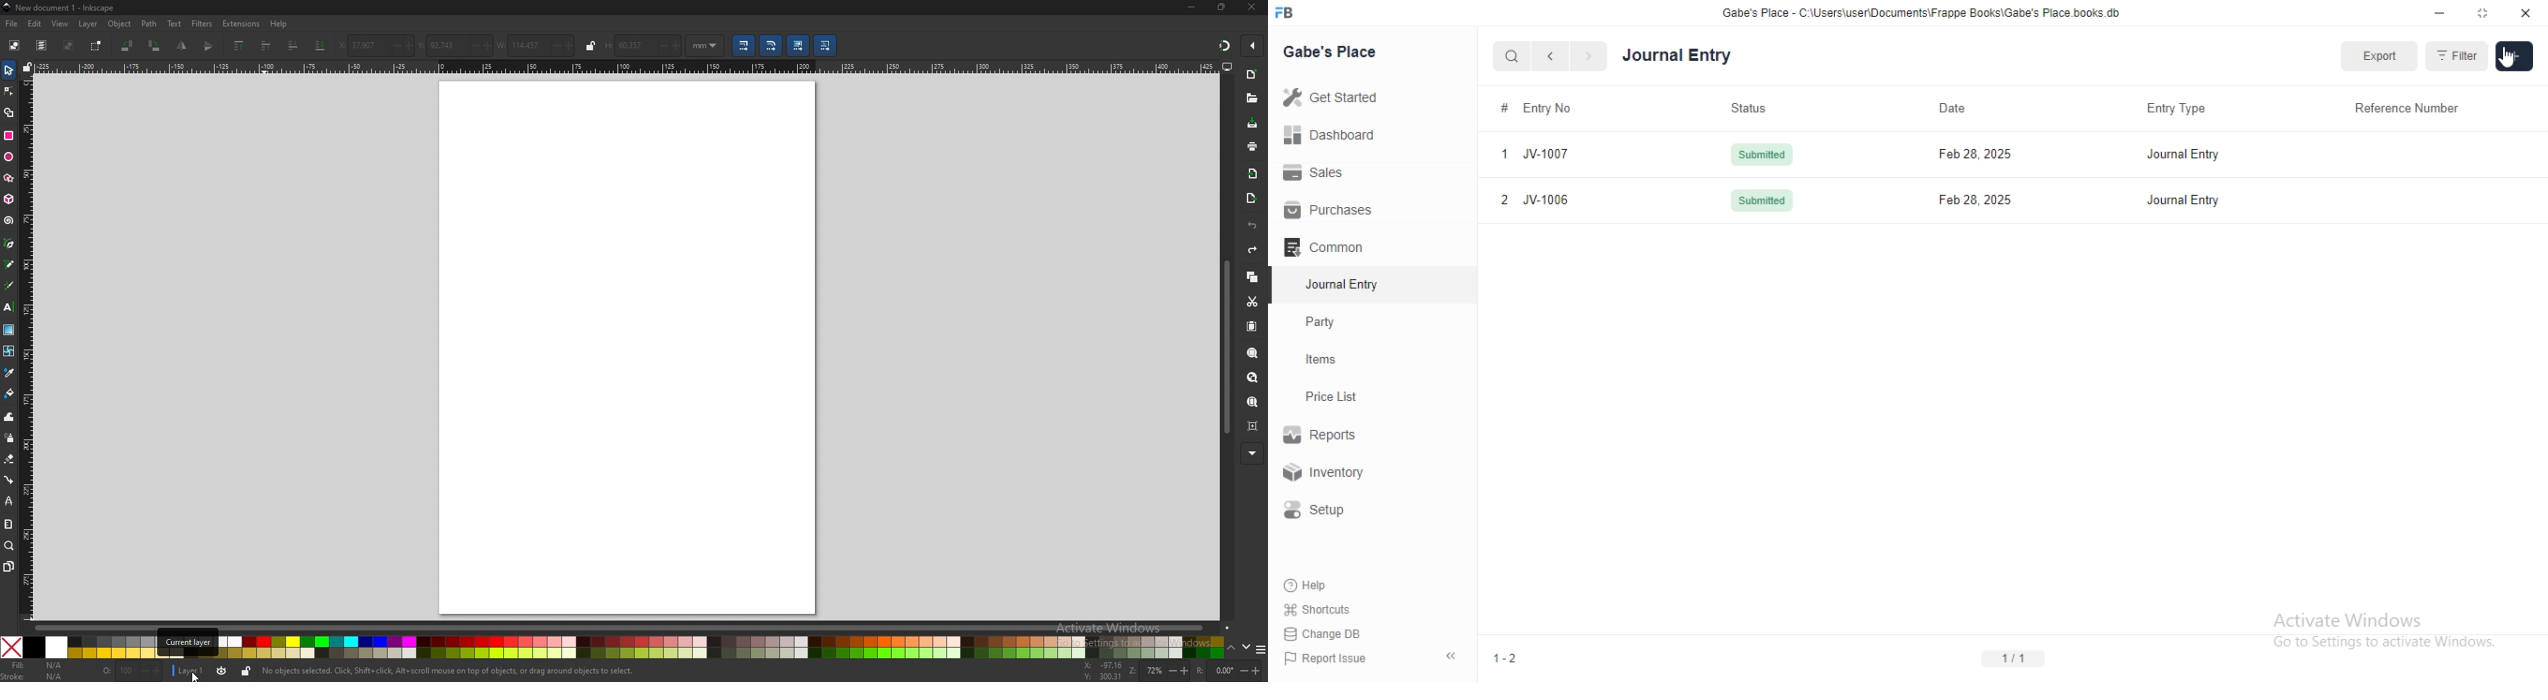  Describe the element at coordinates (12, 24) in the screenshot. I see `file` at that location.